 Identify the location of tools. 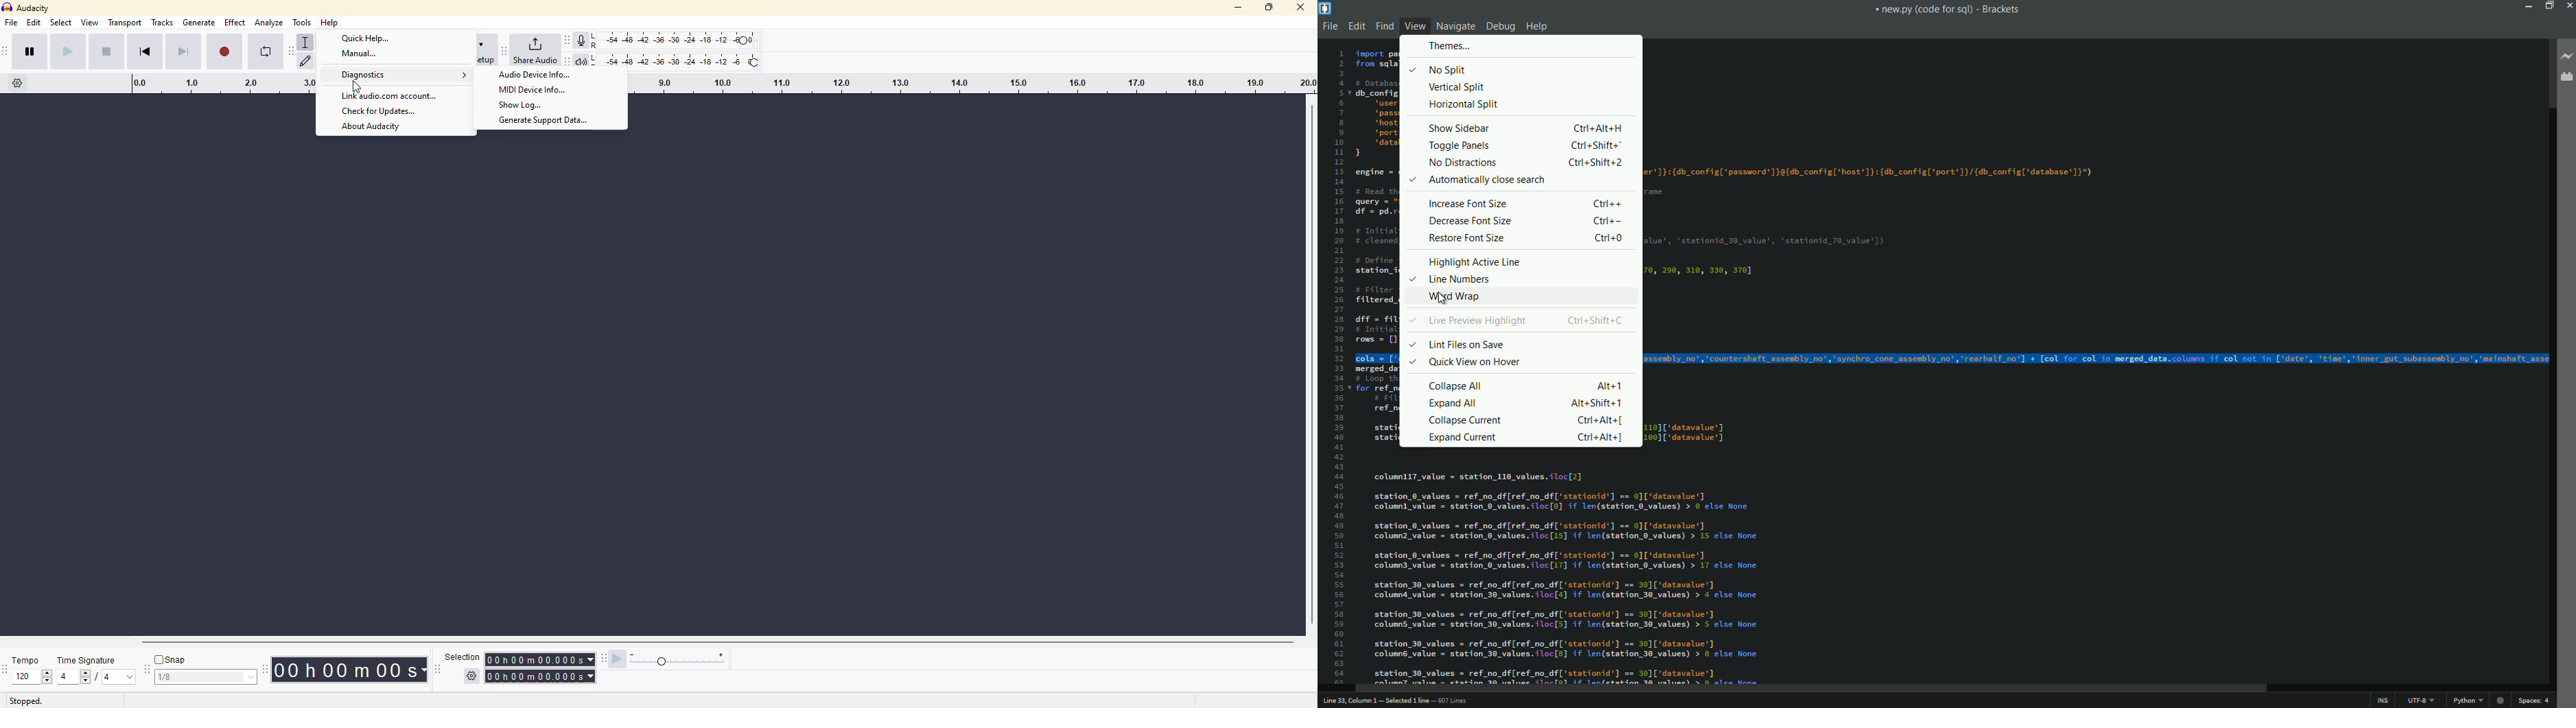
(305, 20).